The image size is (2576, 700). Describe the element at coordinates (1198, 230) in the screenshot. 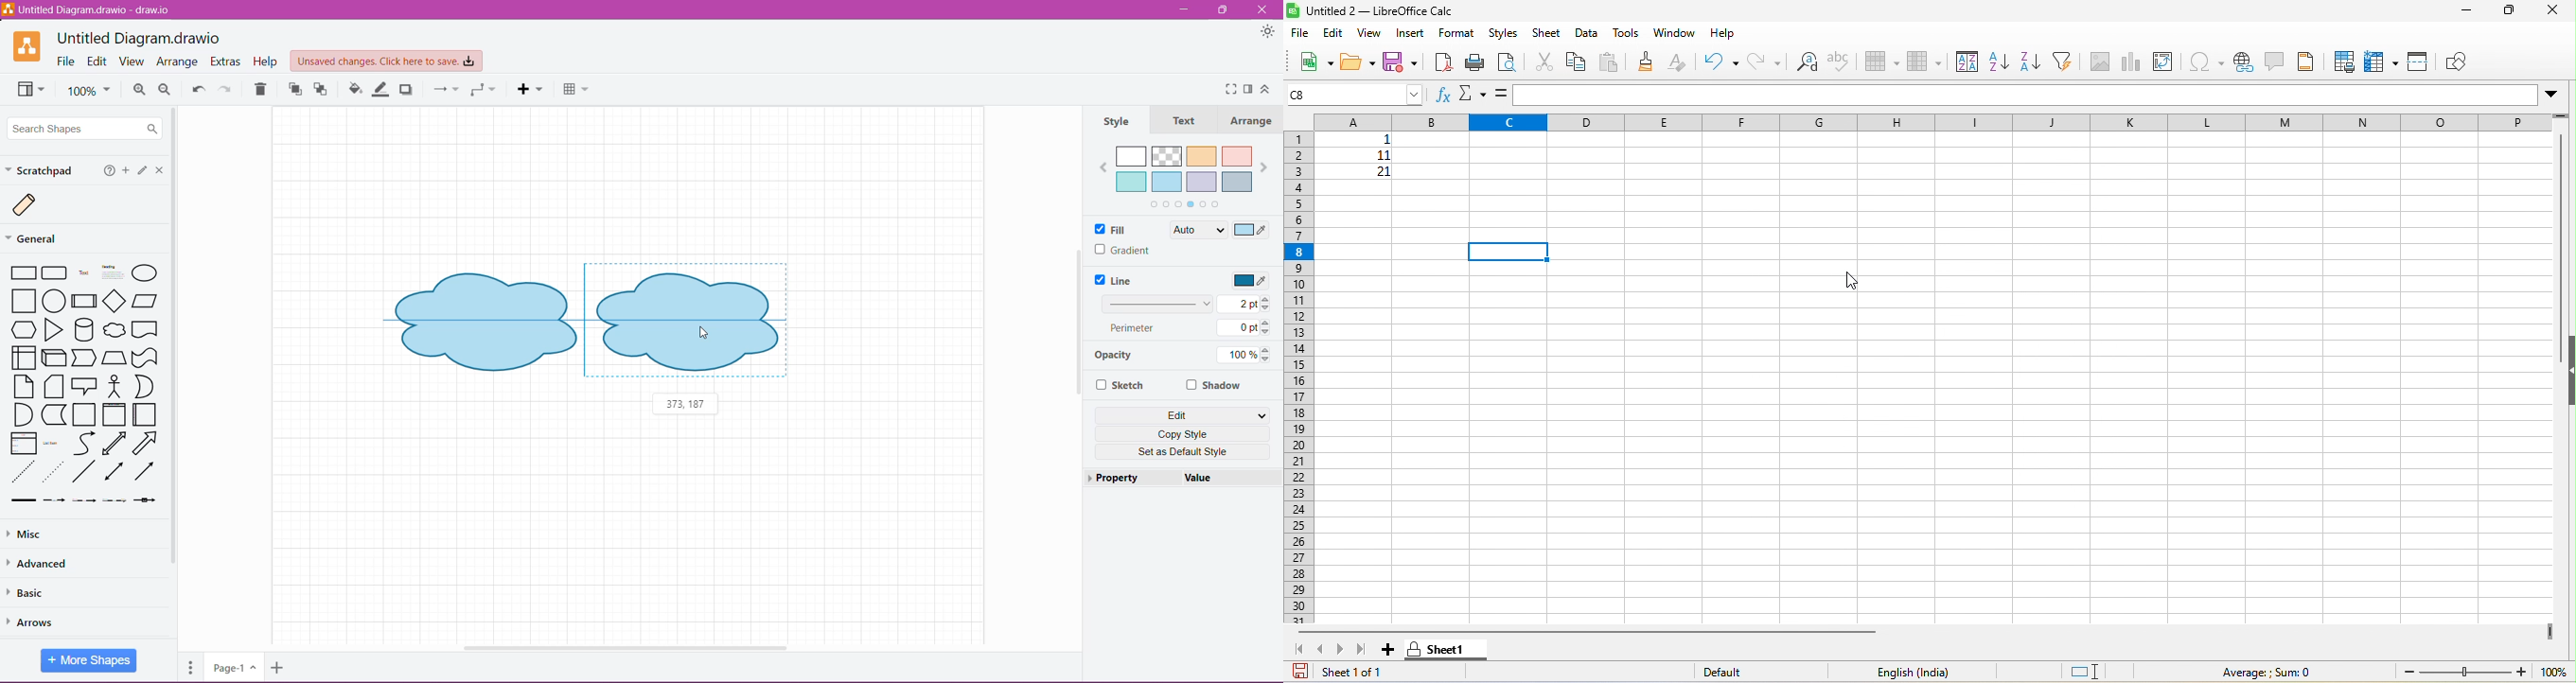

I see `Auto` at that location.